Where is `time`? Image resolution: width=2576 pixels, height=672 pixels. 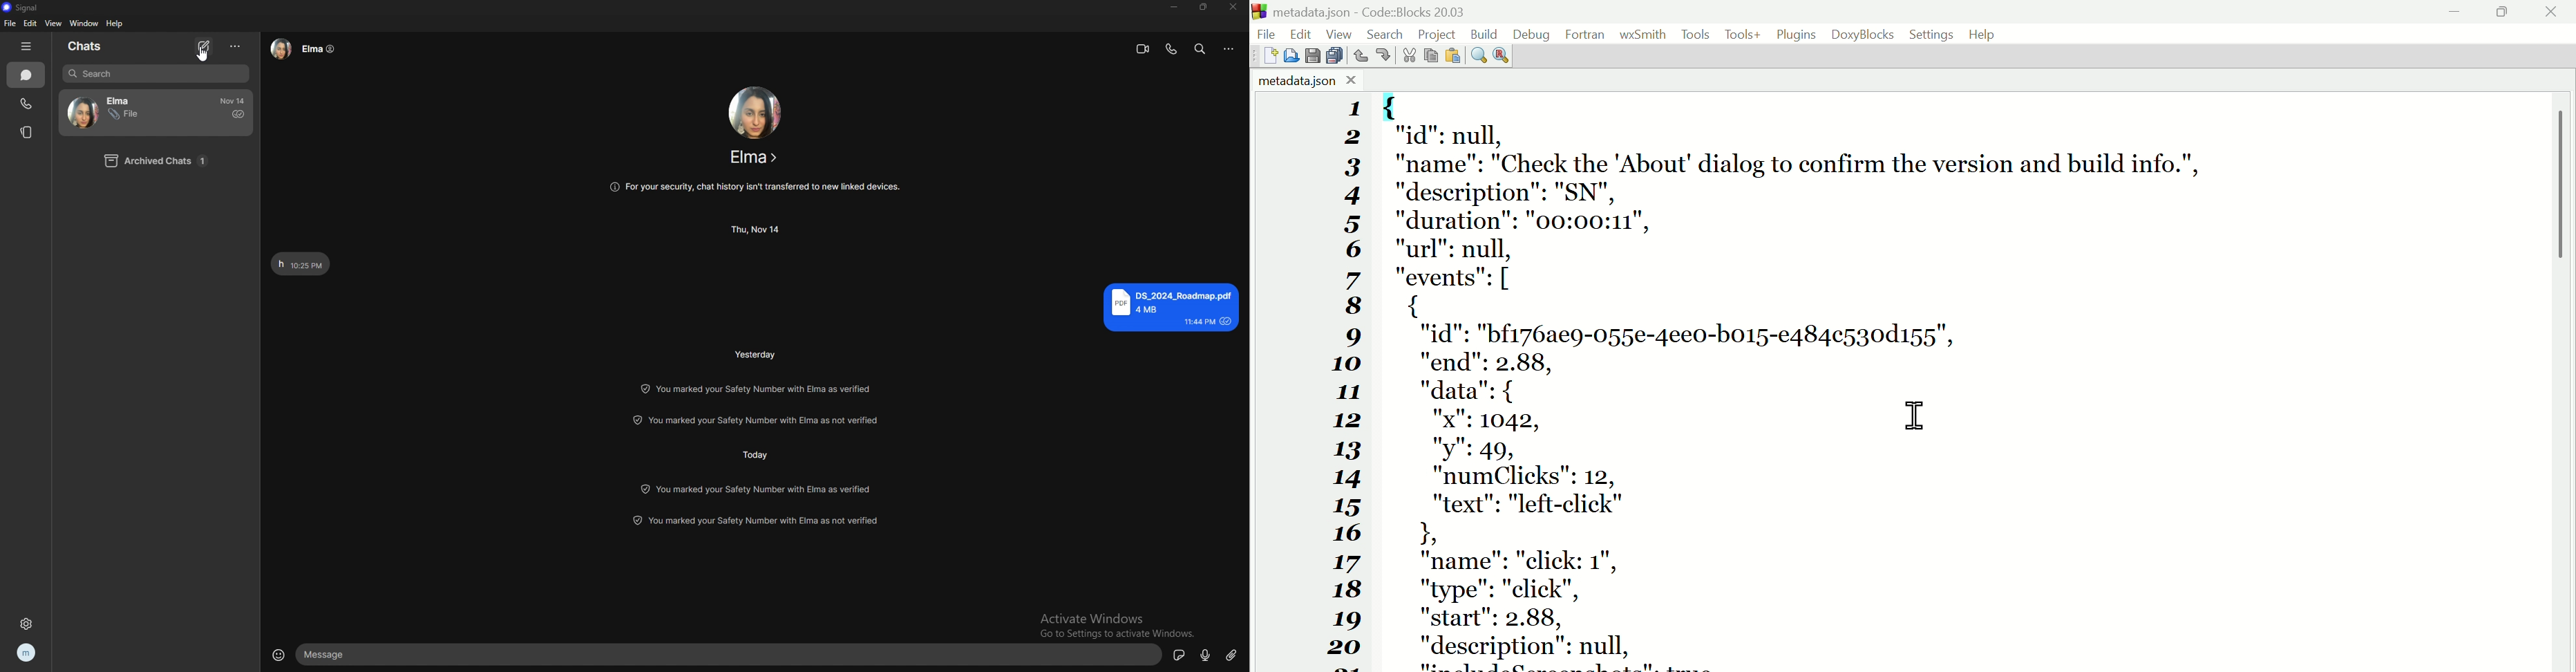
time is located at coordinates (758, 354).